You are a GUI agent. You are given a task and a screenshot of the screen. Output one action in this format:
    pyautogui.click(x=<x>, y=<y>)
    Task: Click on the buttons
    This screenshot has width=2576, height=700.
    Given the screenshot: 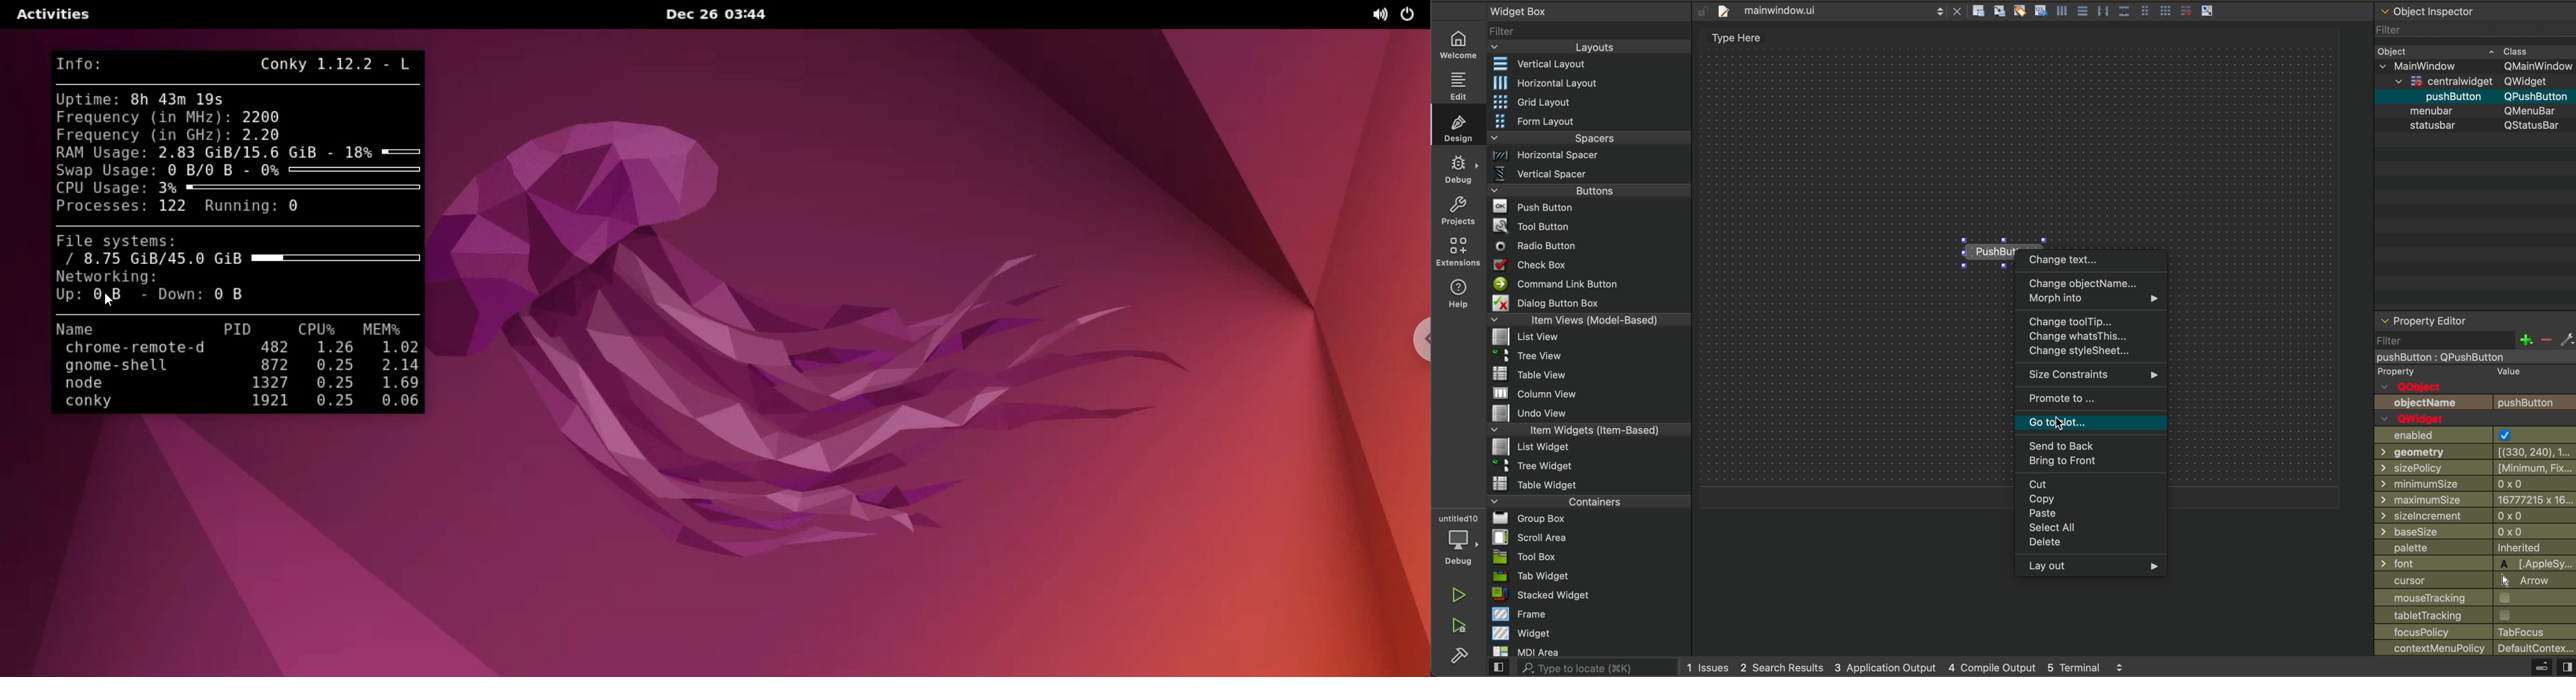 What is the action you would take?
    pyautogui.click(x=1588, y=191)
    